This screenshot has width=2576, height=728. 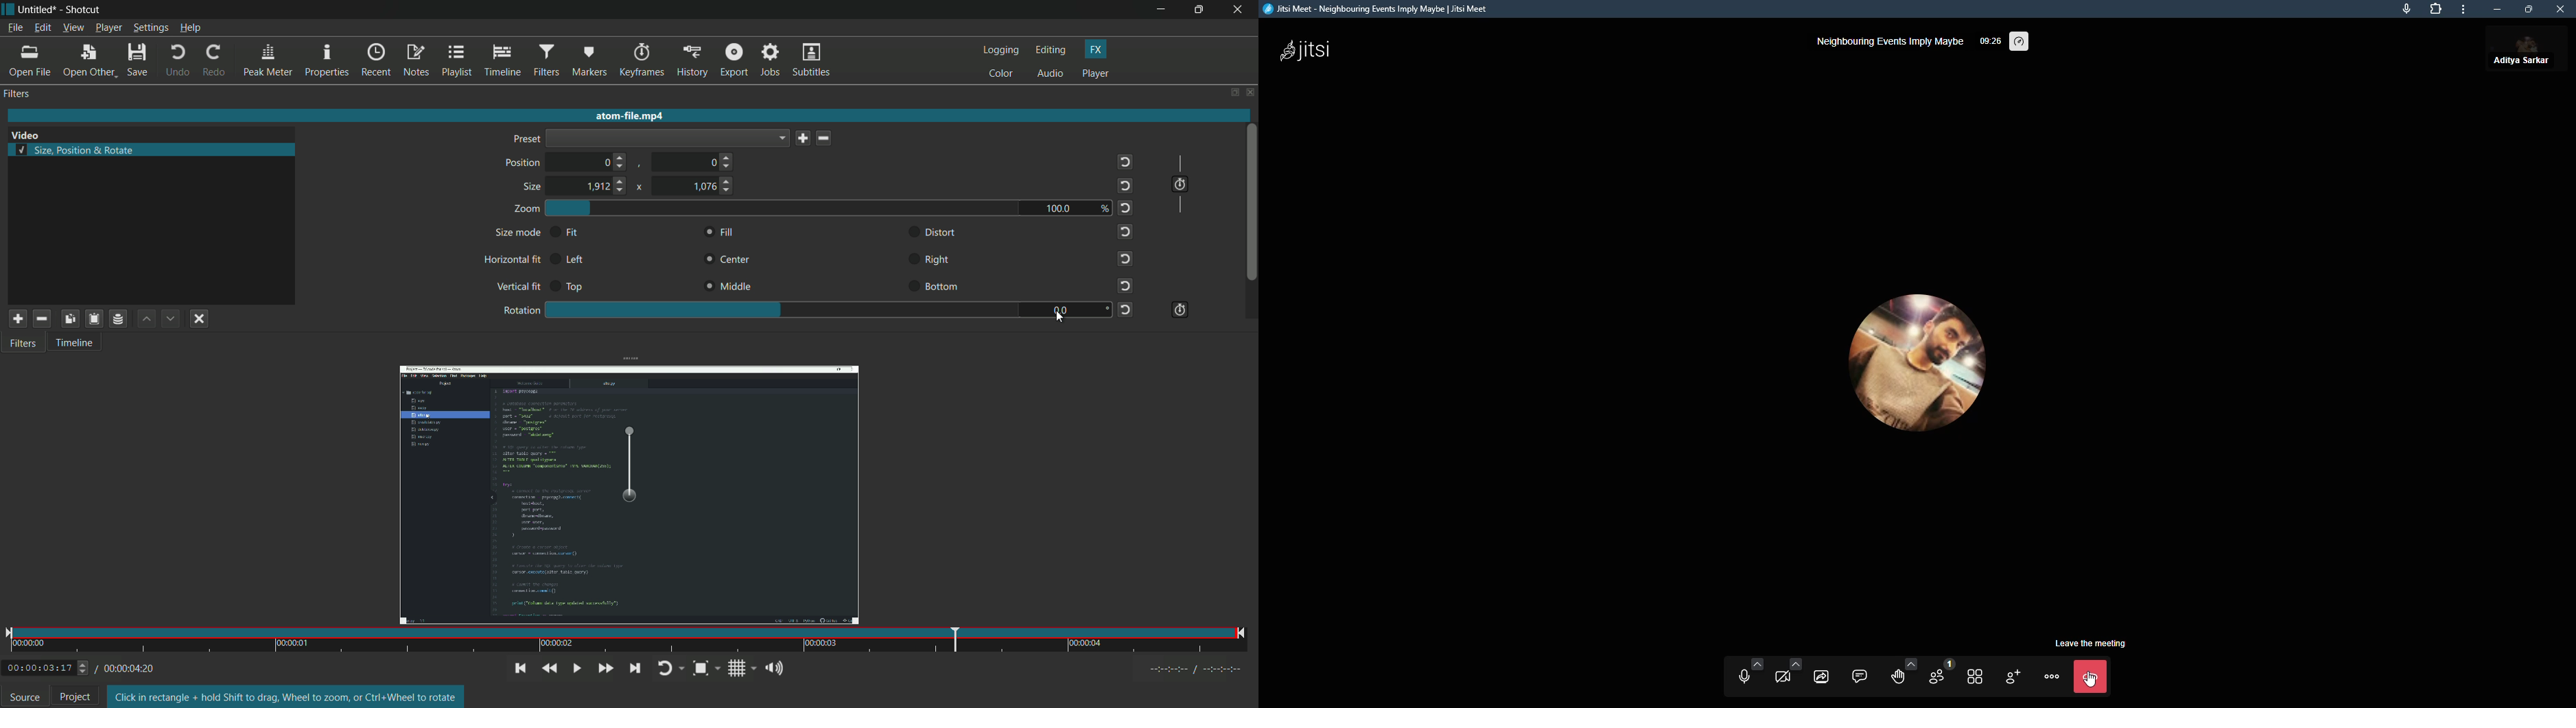 What do you see at coordinates (1126, 161) in the screenshot?
I see `reset to default` at bounding box center [1126, 161].